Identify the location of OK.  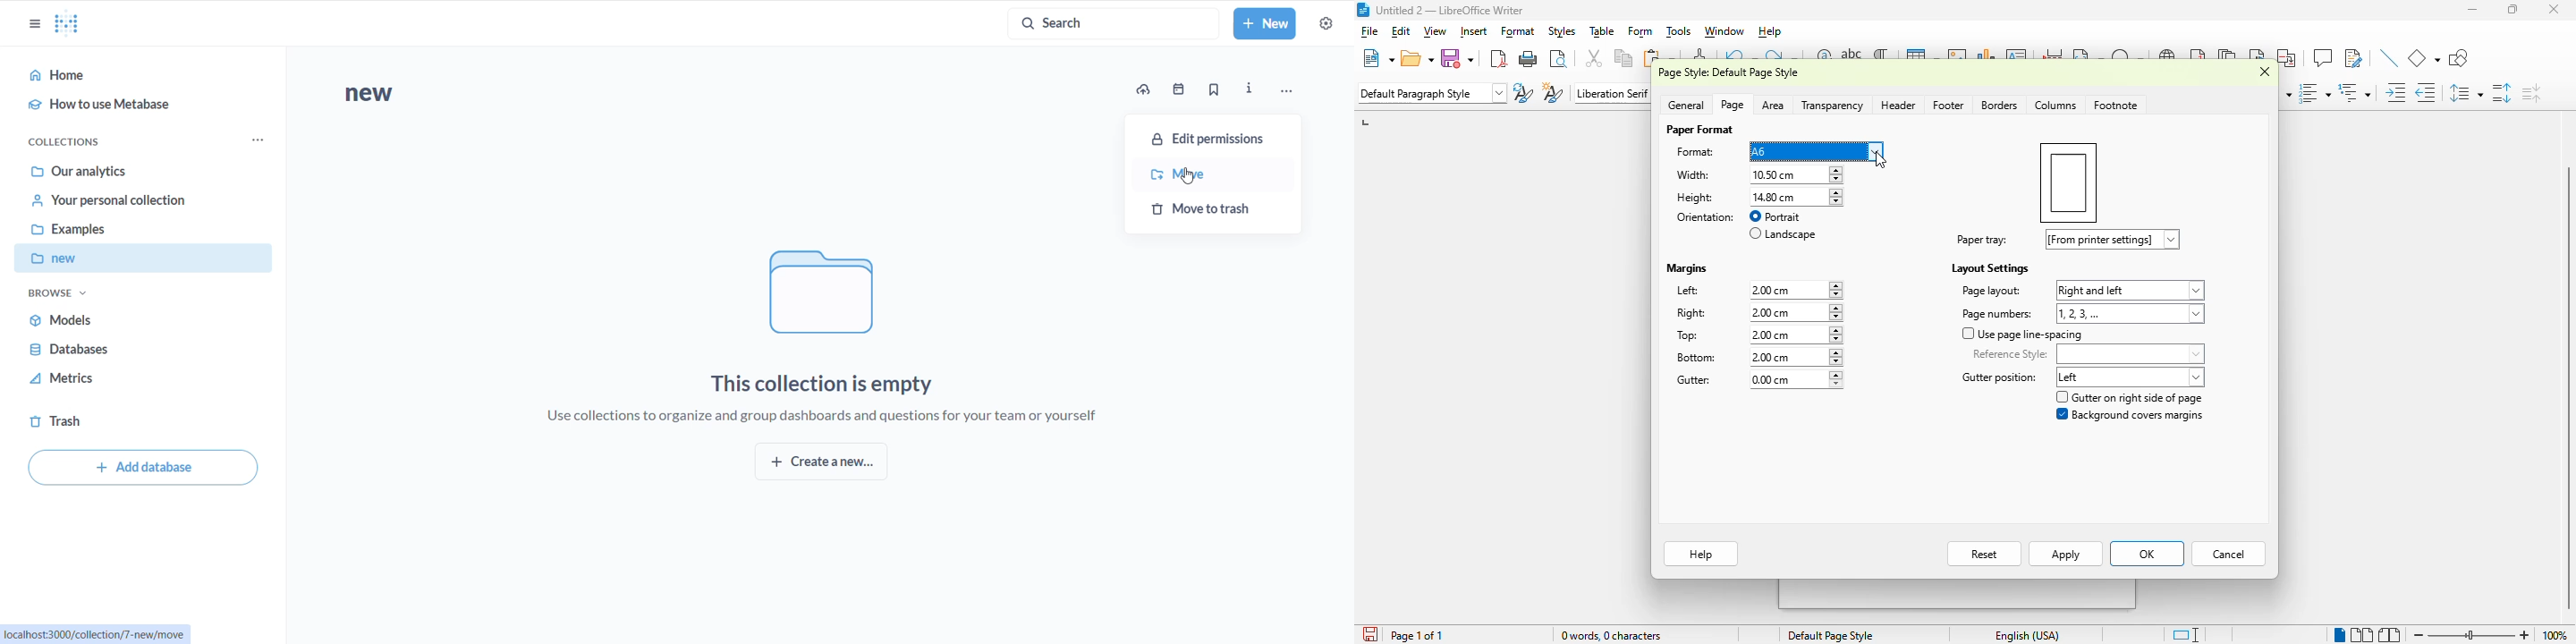
(2149, 553).